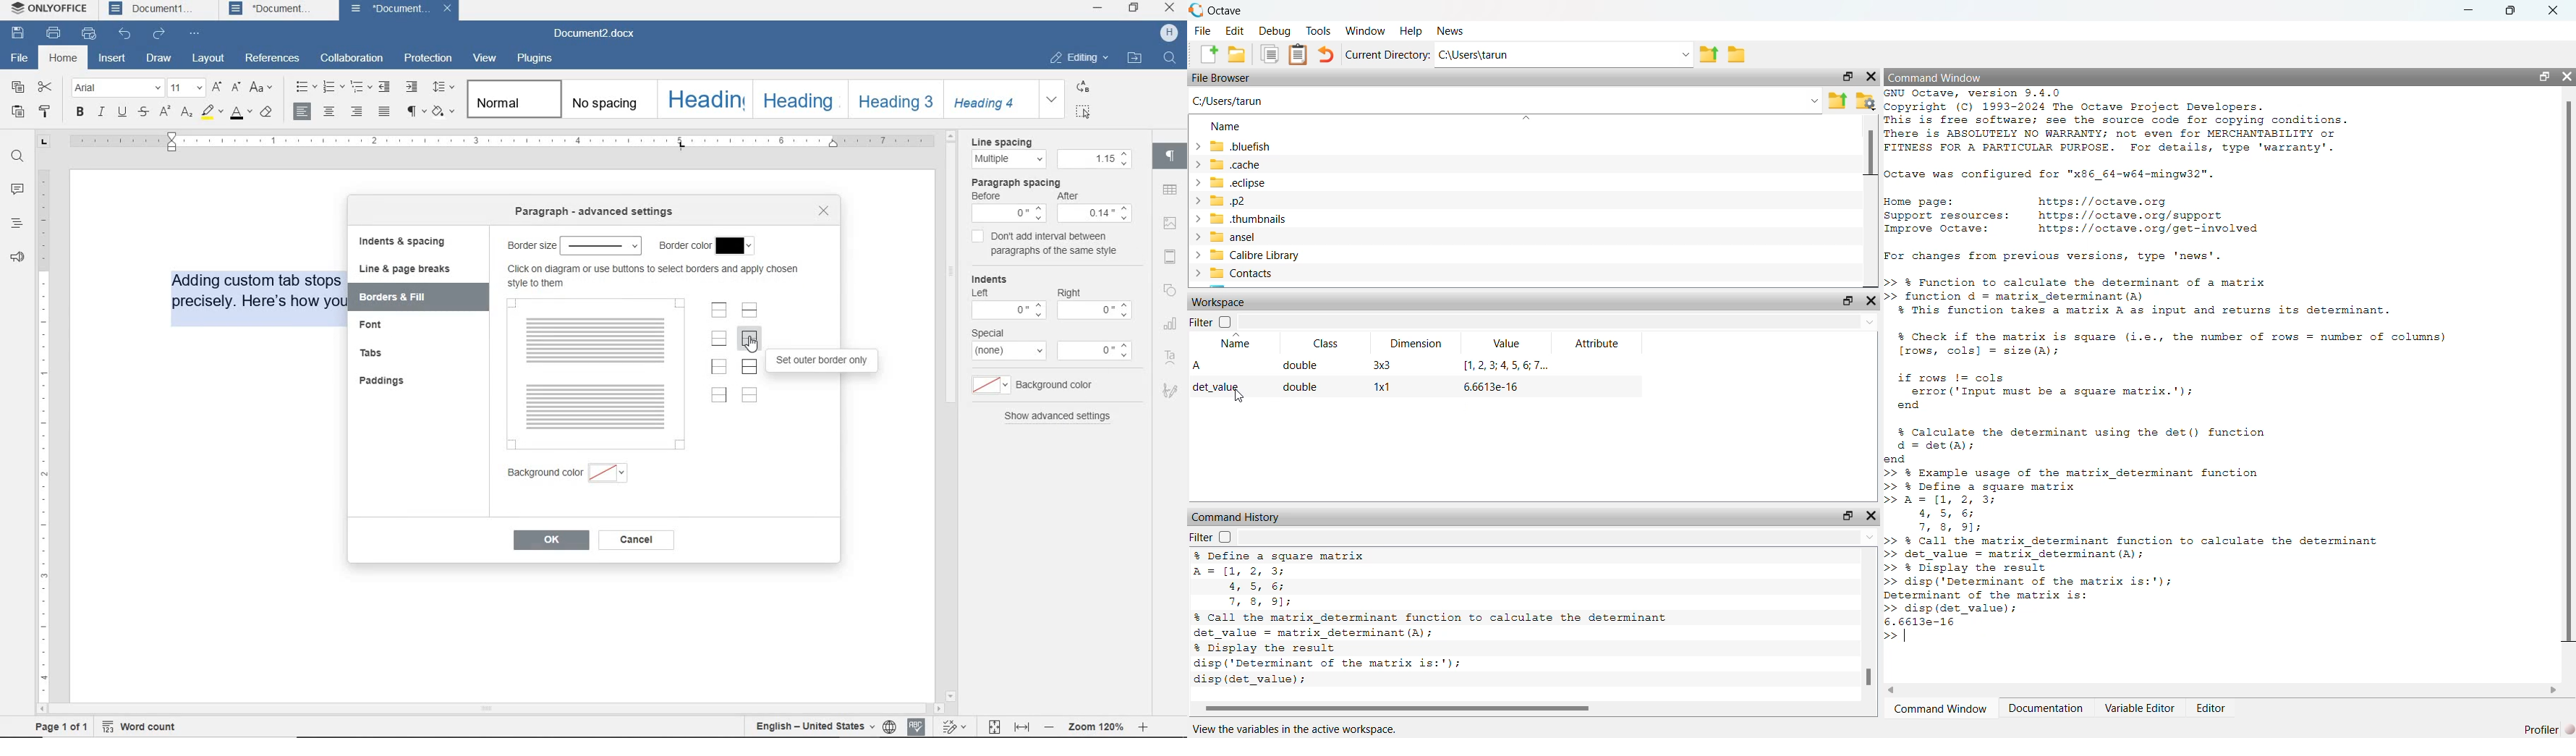 This screenshot has width=2576, height=756. Describe the element at coordinates (1488, 388) in the screenshot. I see `6.6613e-16` at that location.